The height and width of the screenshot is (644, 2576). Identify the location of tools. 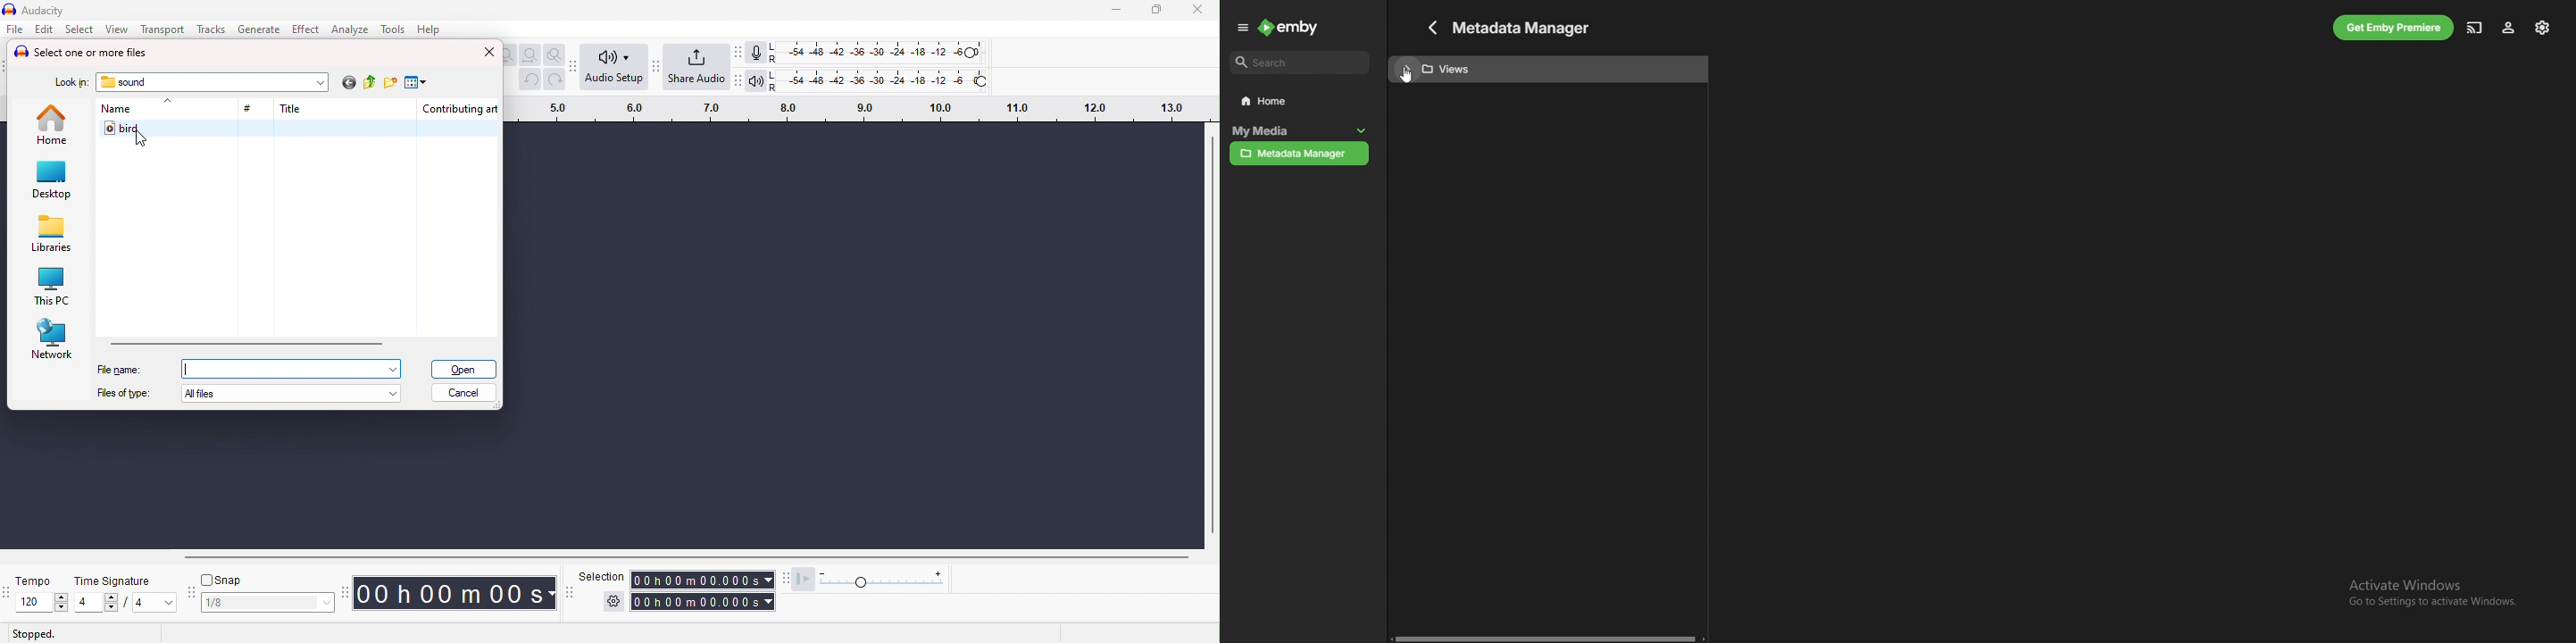
(394, 29).